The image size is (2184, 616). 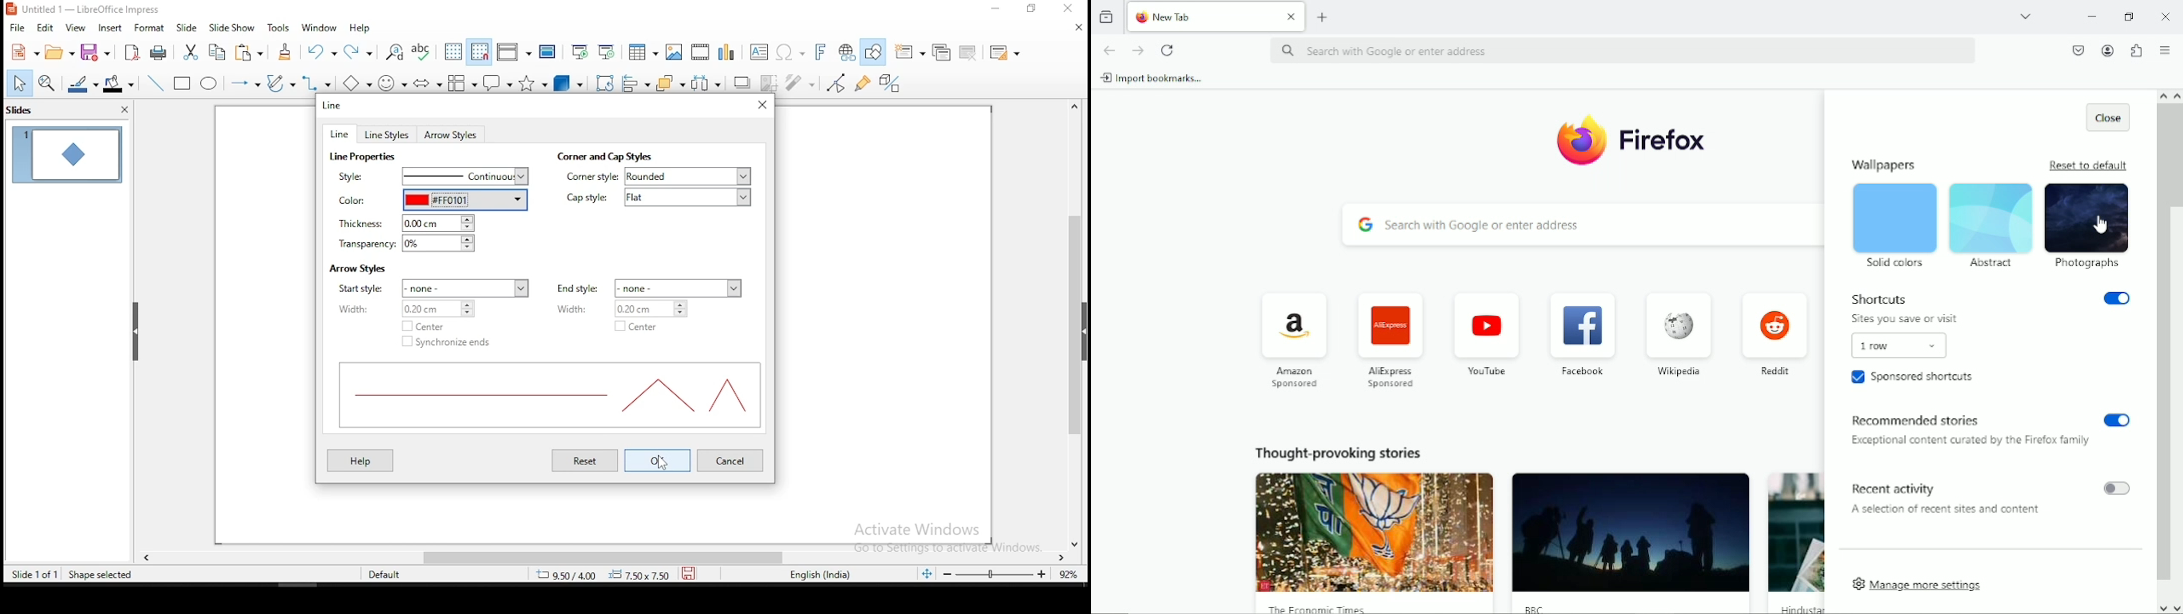 What do you see at coordinates (1972, 441) in the screenshot?
I see `Exceptional content curated by the Firefox family` at bounding box center [1972, 441].